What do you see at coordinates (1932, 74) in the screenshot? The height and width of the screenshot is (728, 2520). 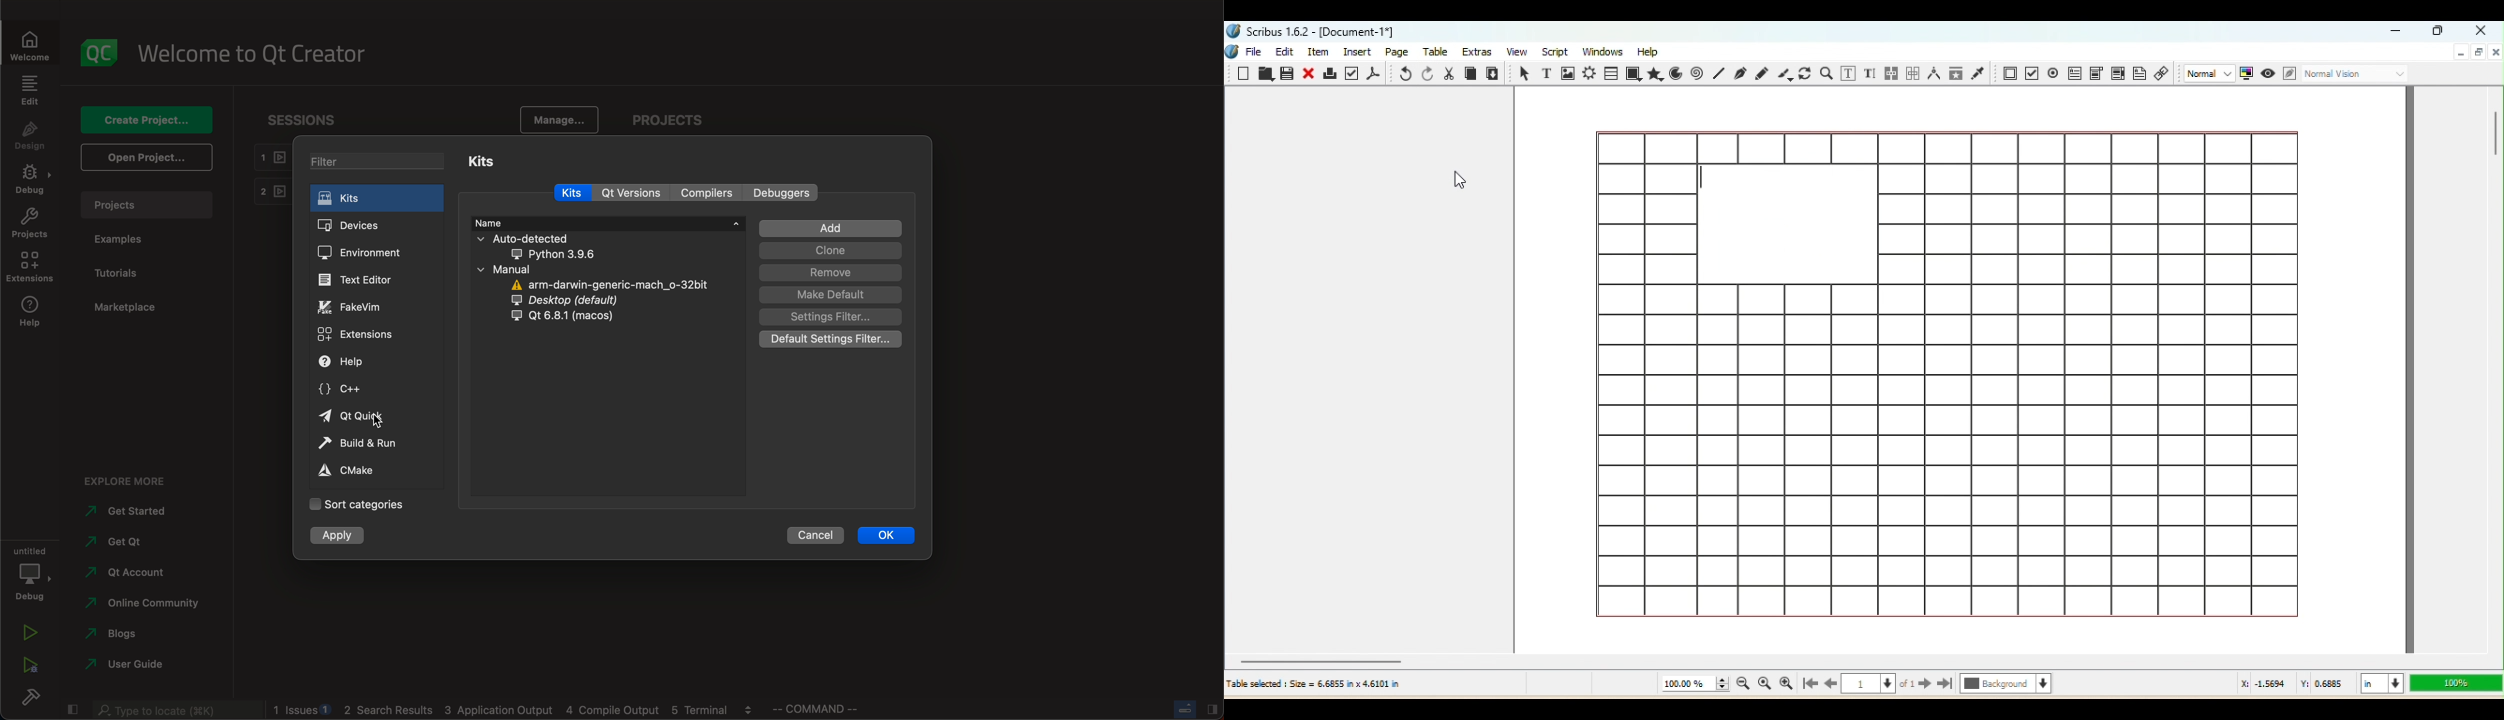 I see `Measurements` at bounding box center [1932, 74].